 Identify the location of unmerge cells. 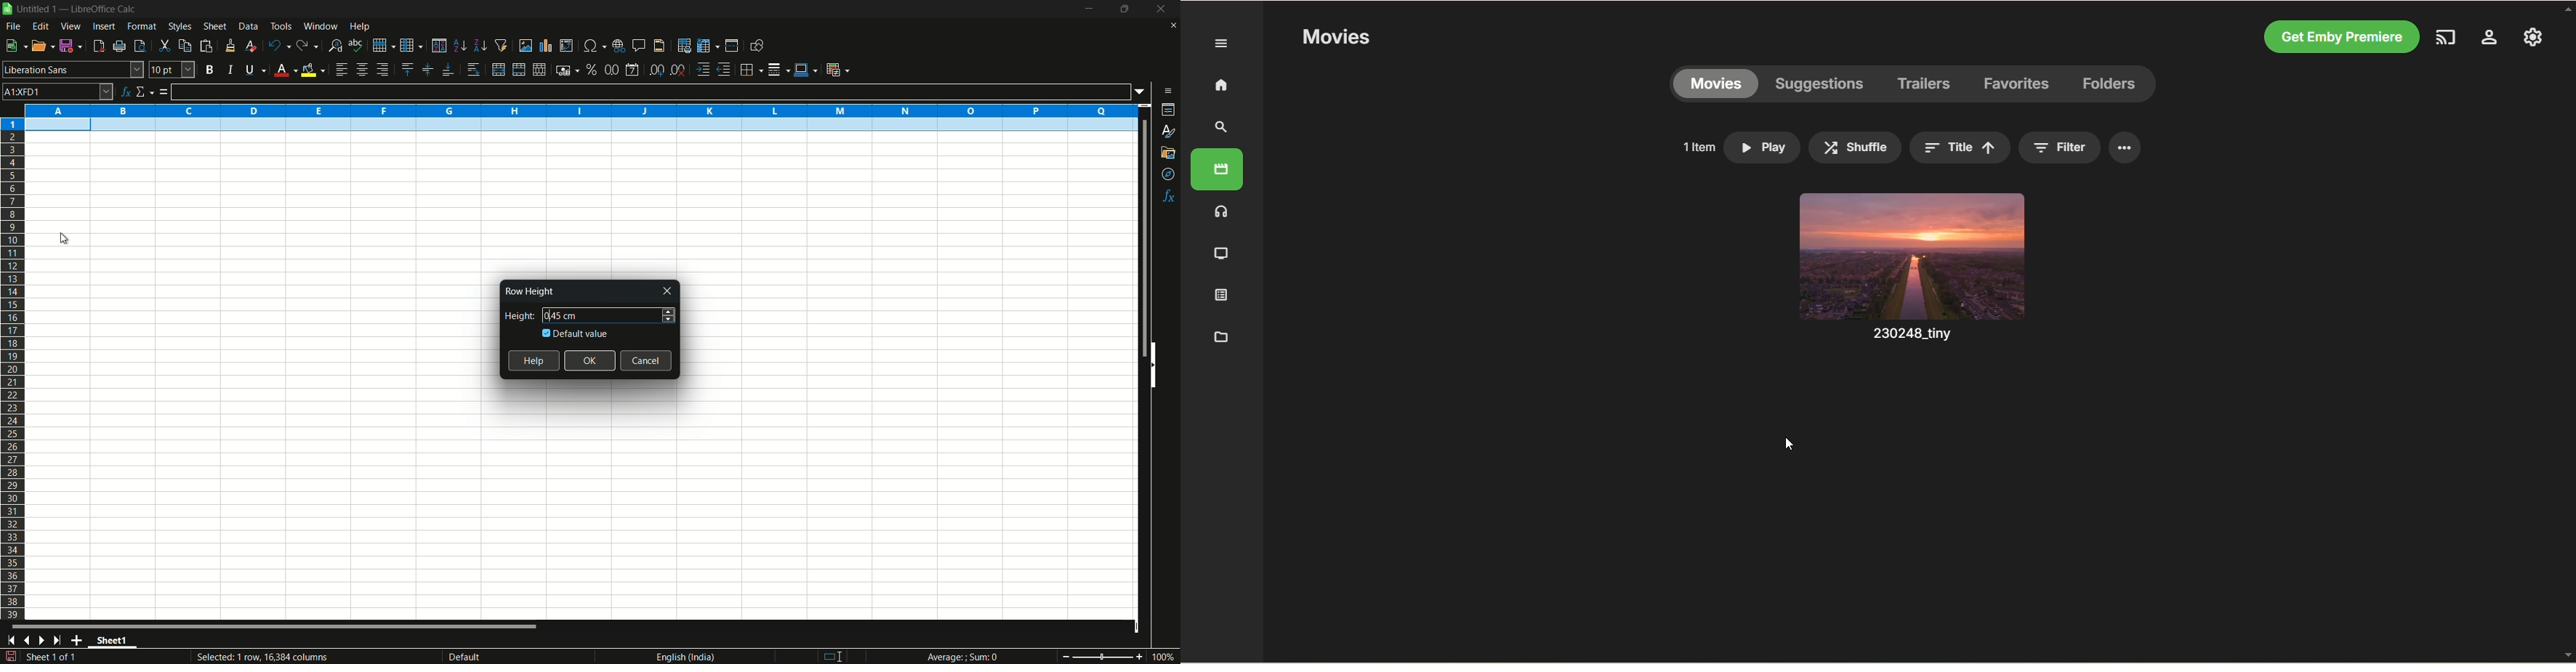
(540, 69).